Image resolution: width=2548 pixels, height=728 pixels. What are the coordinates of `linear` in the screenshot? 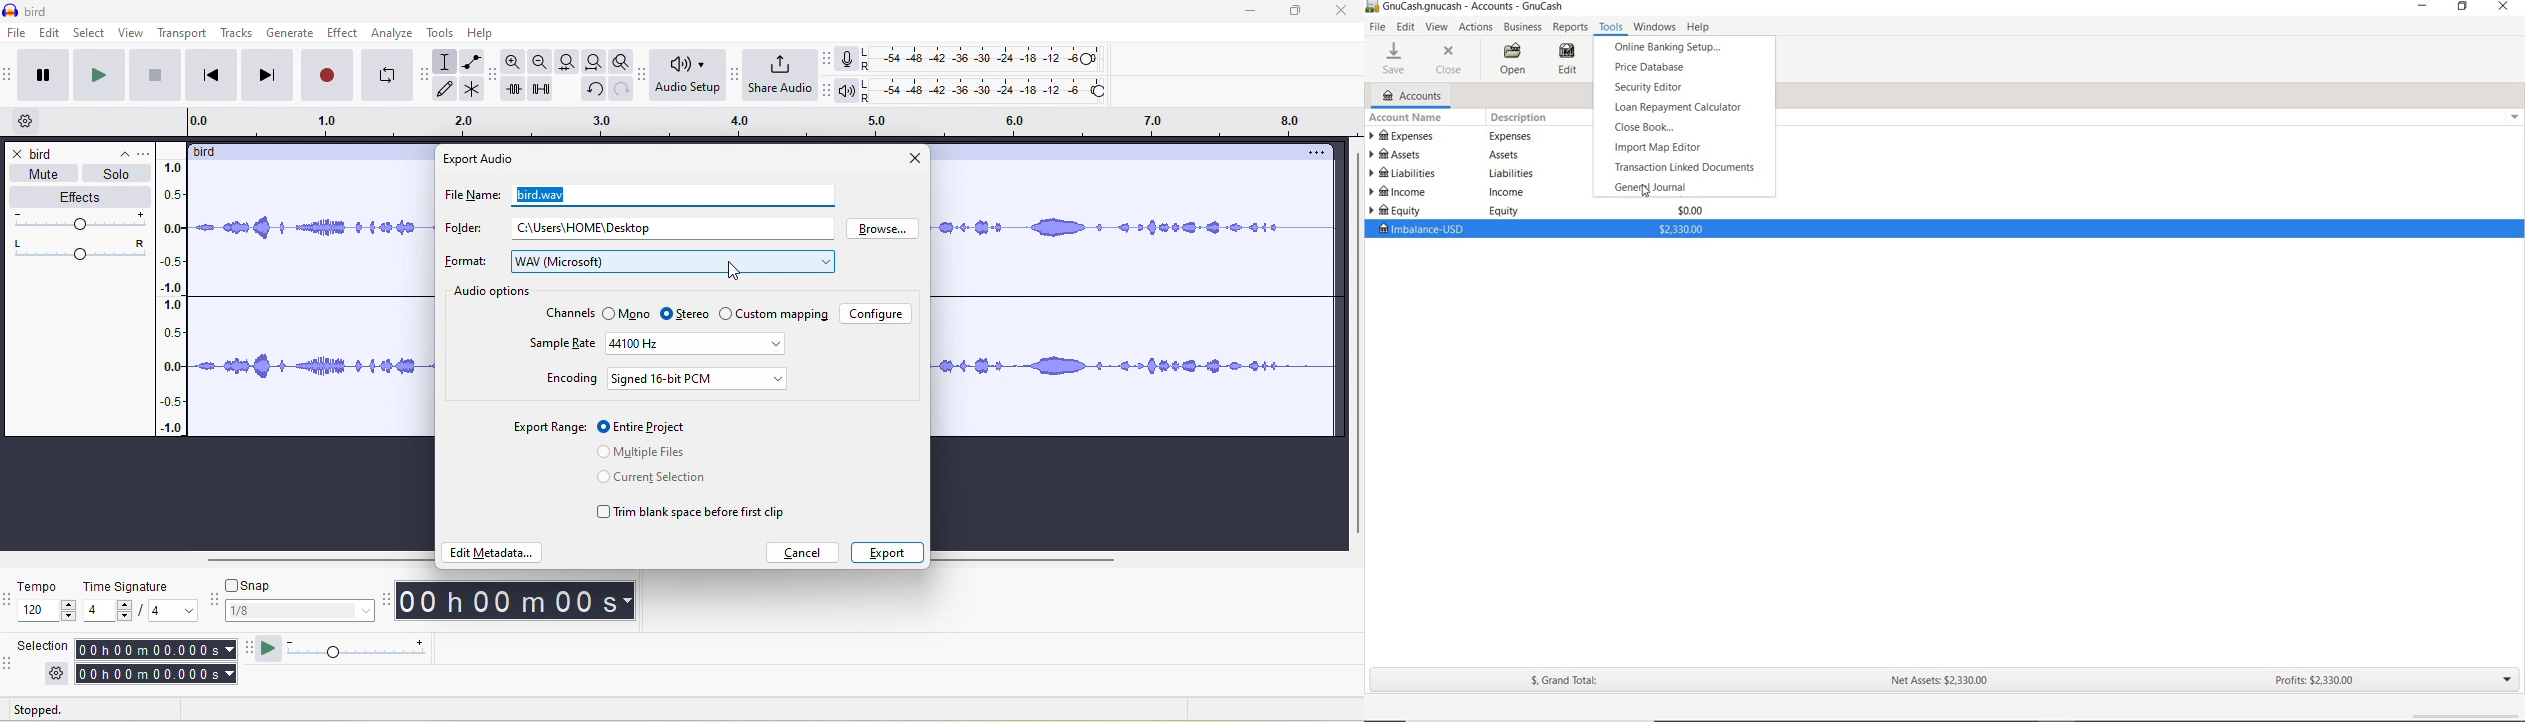 It's located at (175, 301).